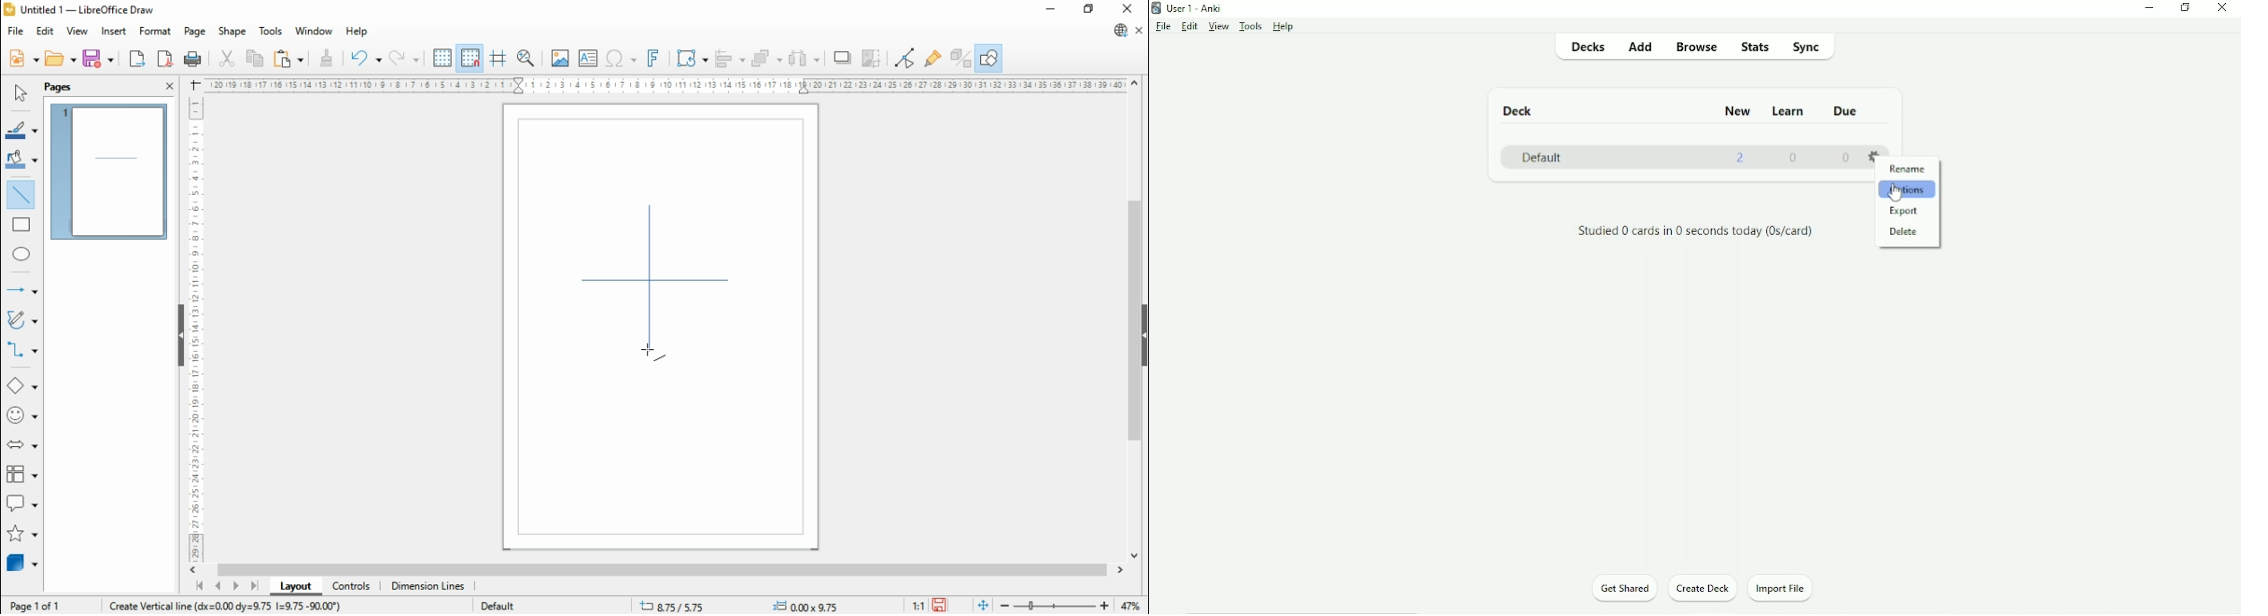 This screenshot has height=616, width=2268. What do you see at coordinates (1696, 232) in the screenshot?
I see `Studied 0 cards in 0 seconds today.` at bounding box center [1696, 232].